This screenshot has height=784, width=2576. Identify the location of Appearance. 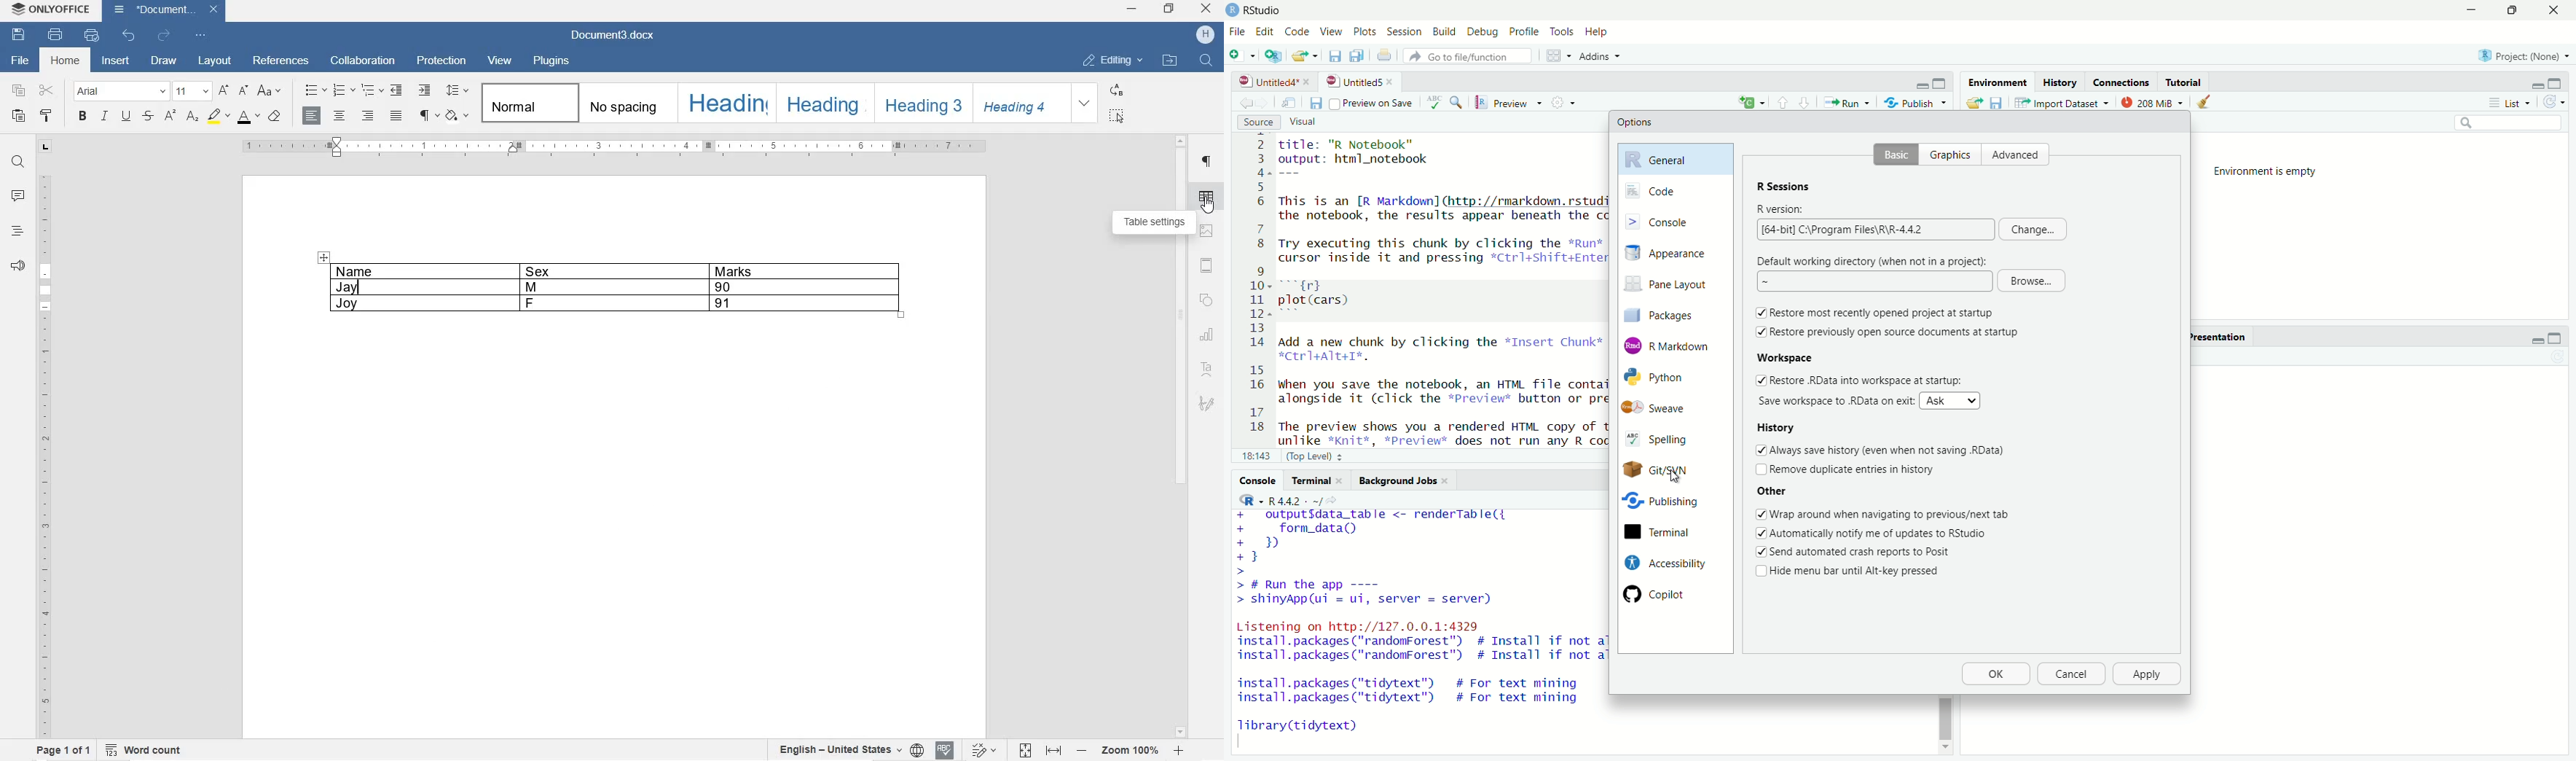
(1673, 254).